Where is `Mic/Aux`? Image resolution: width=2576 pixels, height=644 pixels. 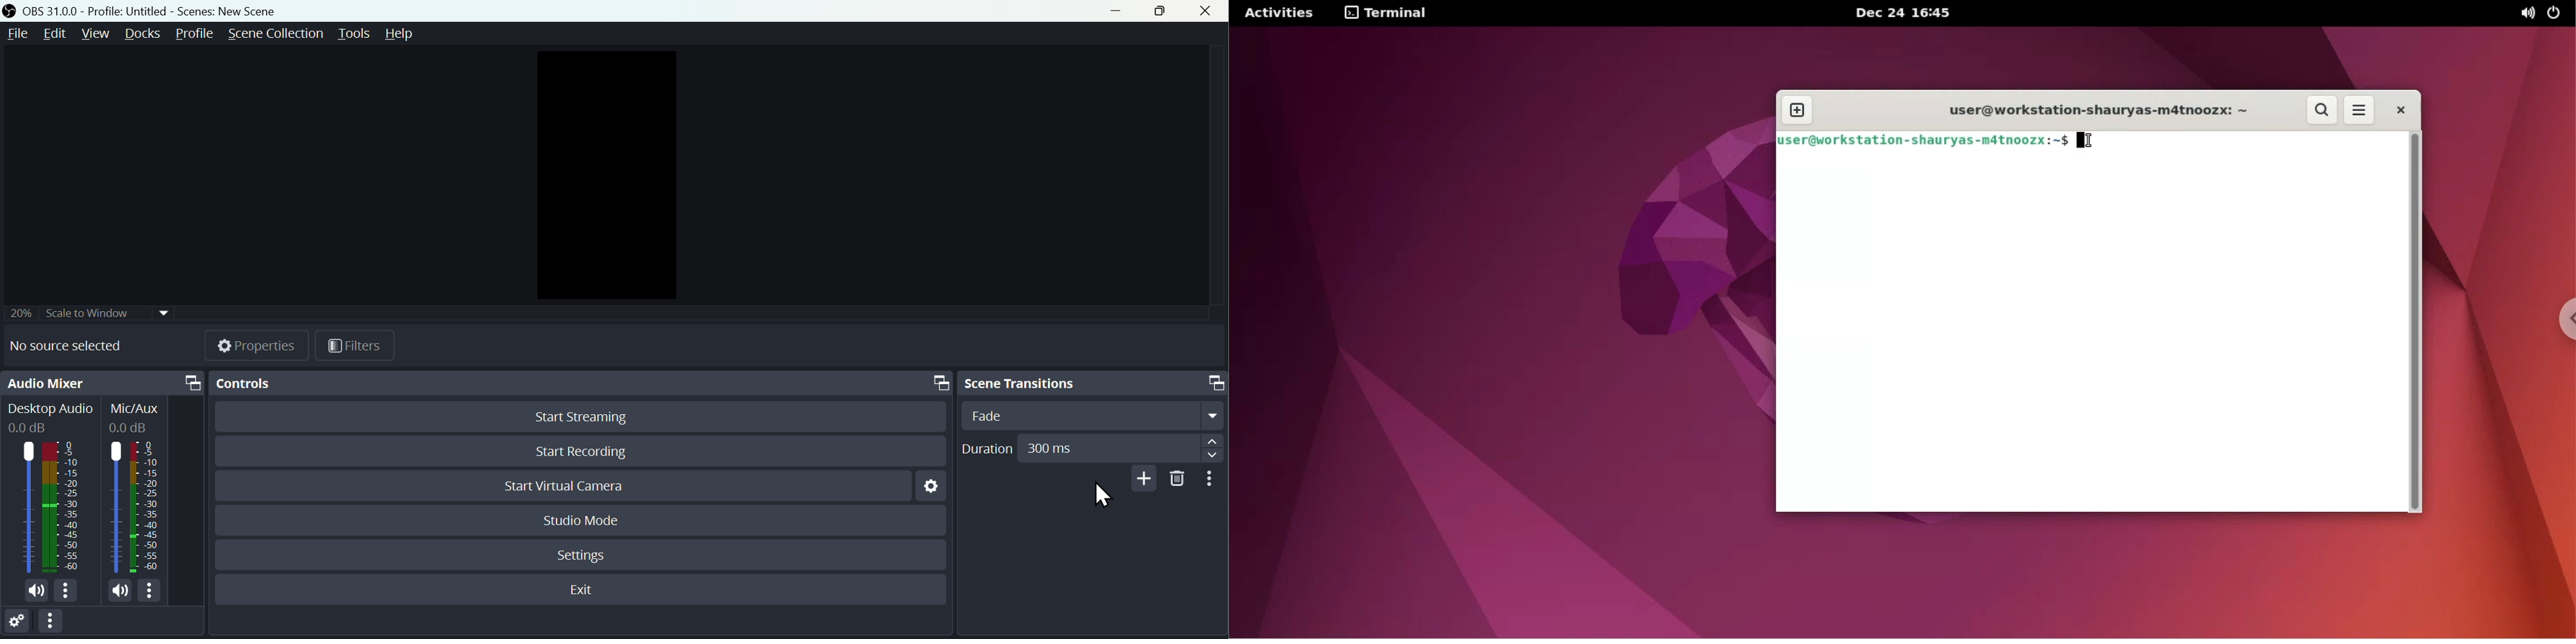 Mic/Aux is located at coordinates (146, 510).